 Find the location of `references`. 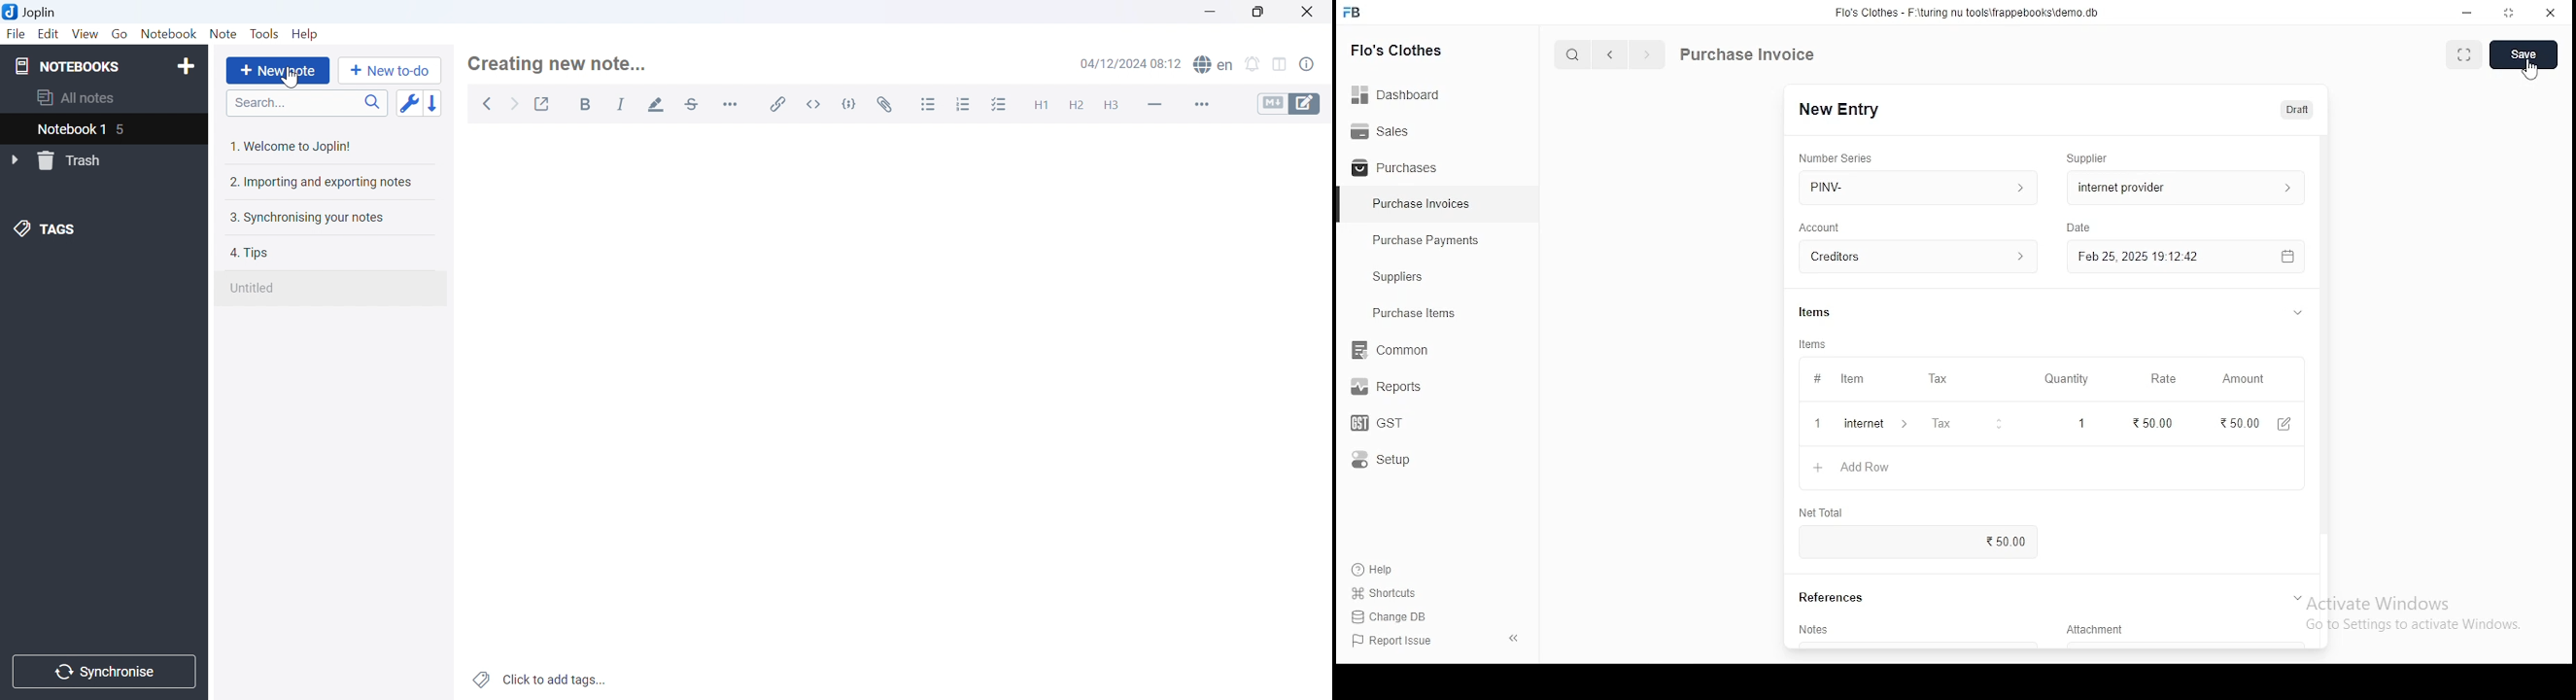

references is located at coordinates (1833, 598).